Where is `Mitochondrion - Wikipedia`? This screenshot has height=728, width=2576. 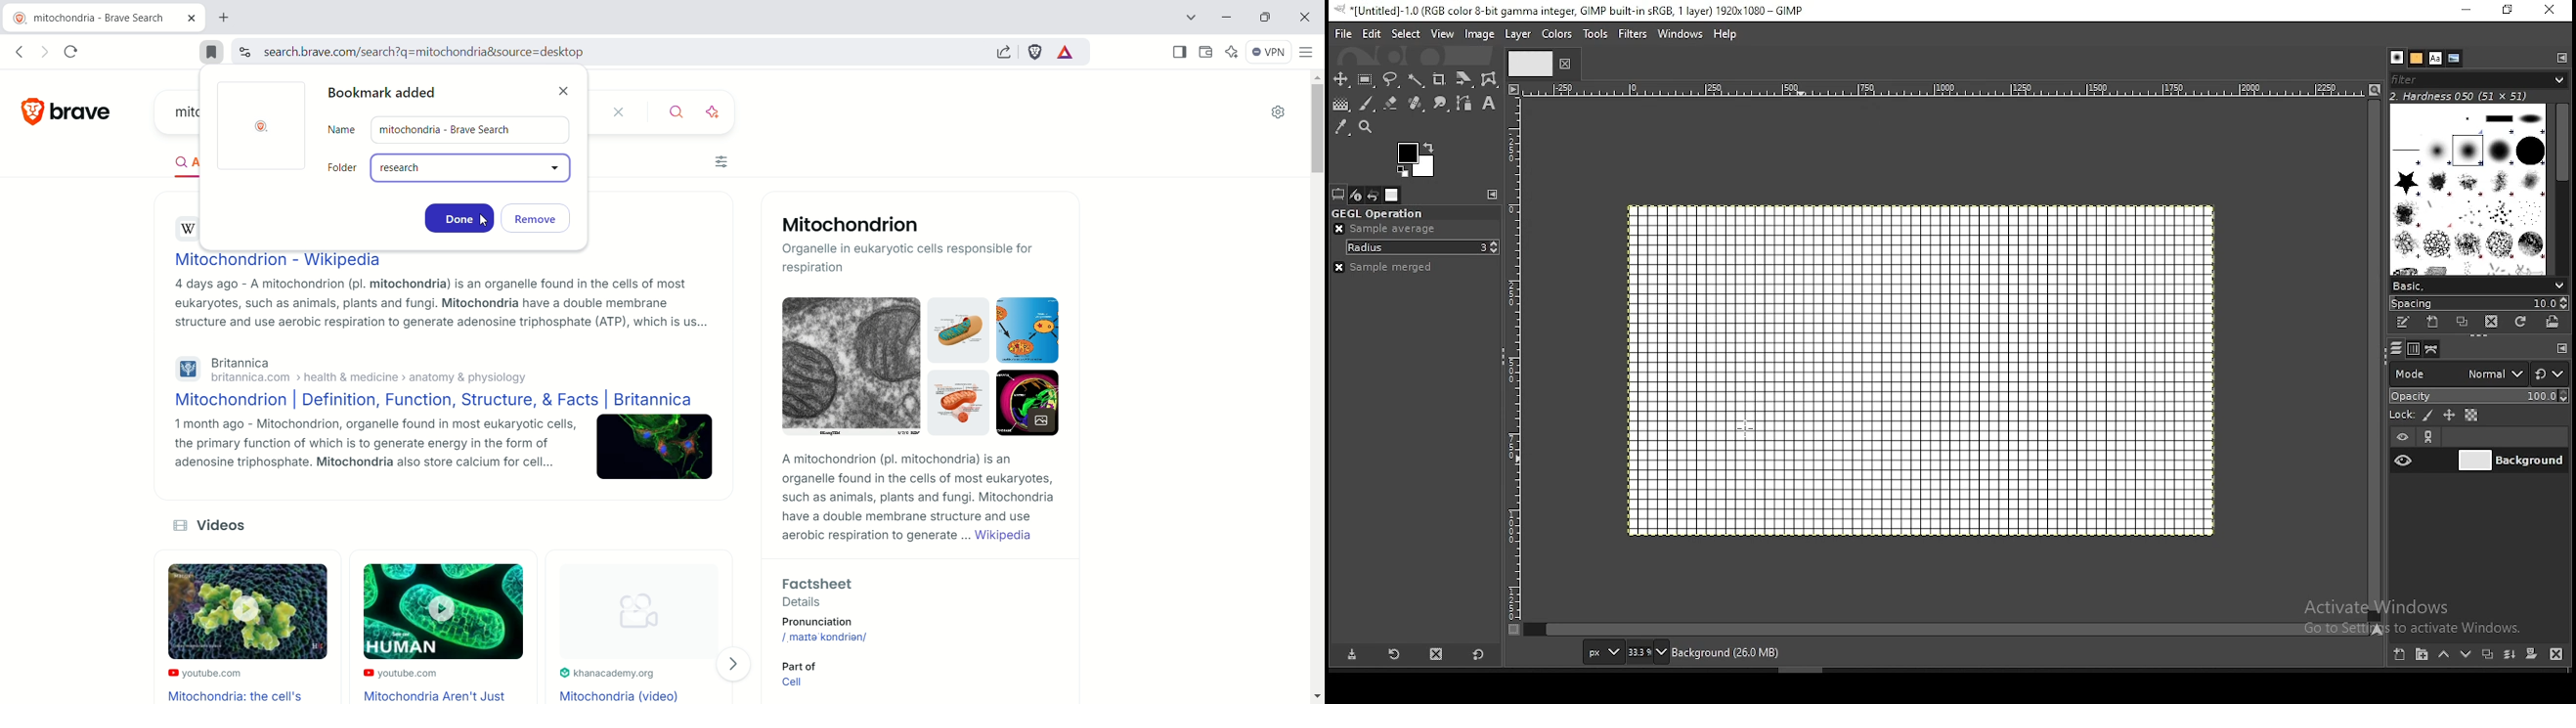
Mitochondrion - Wikipedia is located at coordinates (277, 258).